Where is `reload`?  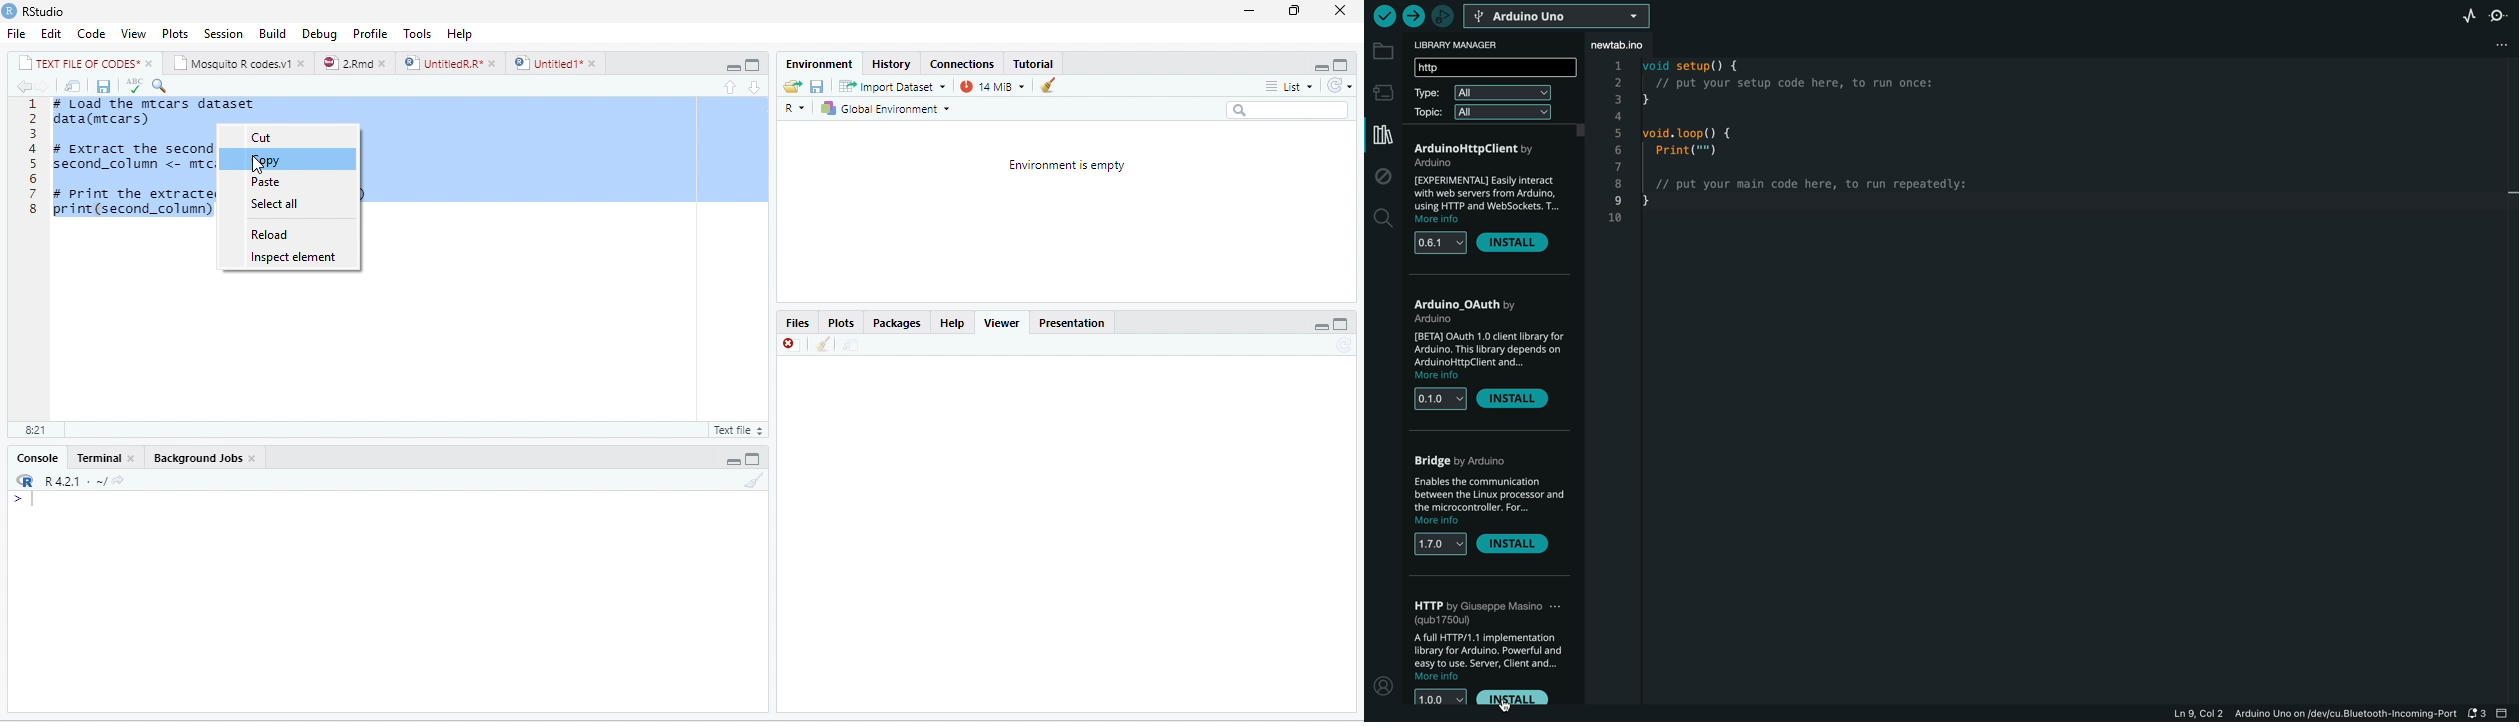
reload is located at coordinates (269, 234).